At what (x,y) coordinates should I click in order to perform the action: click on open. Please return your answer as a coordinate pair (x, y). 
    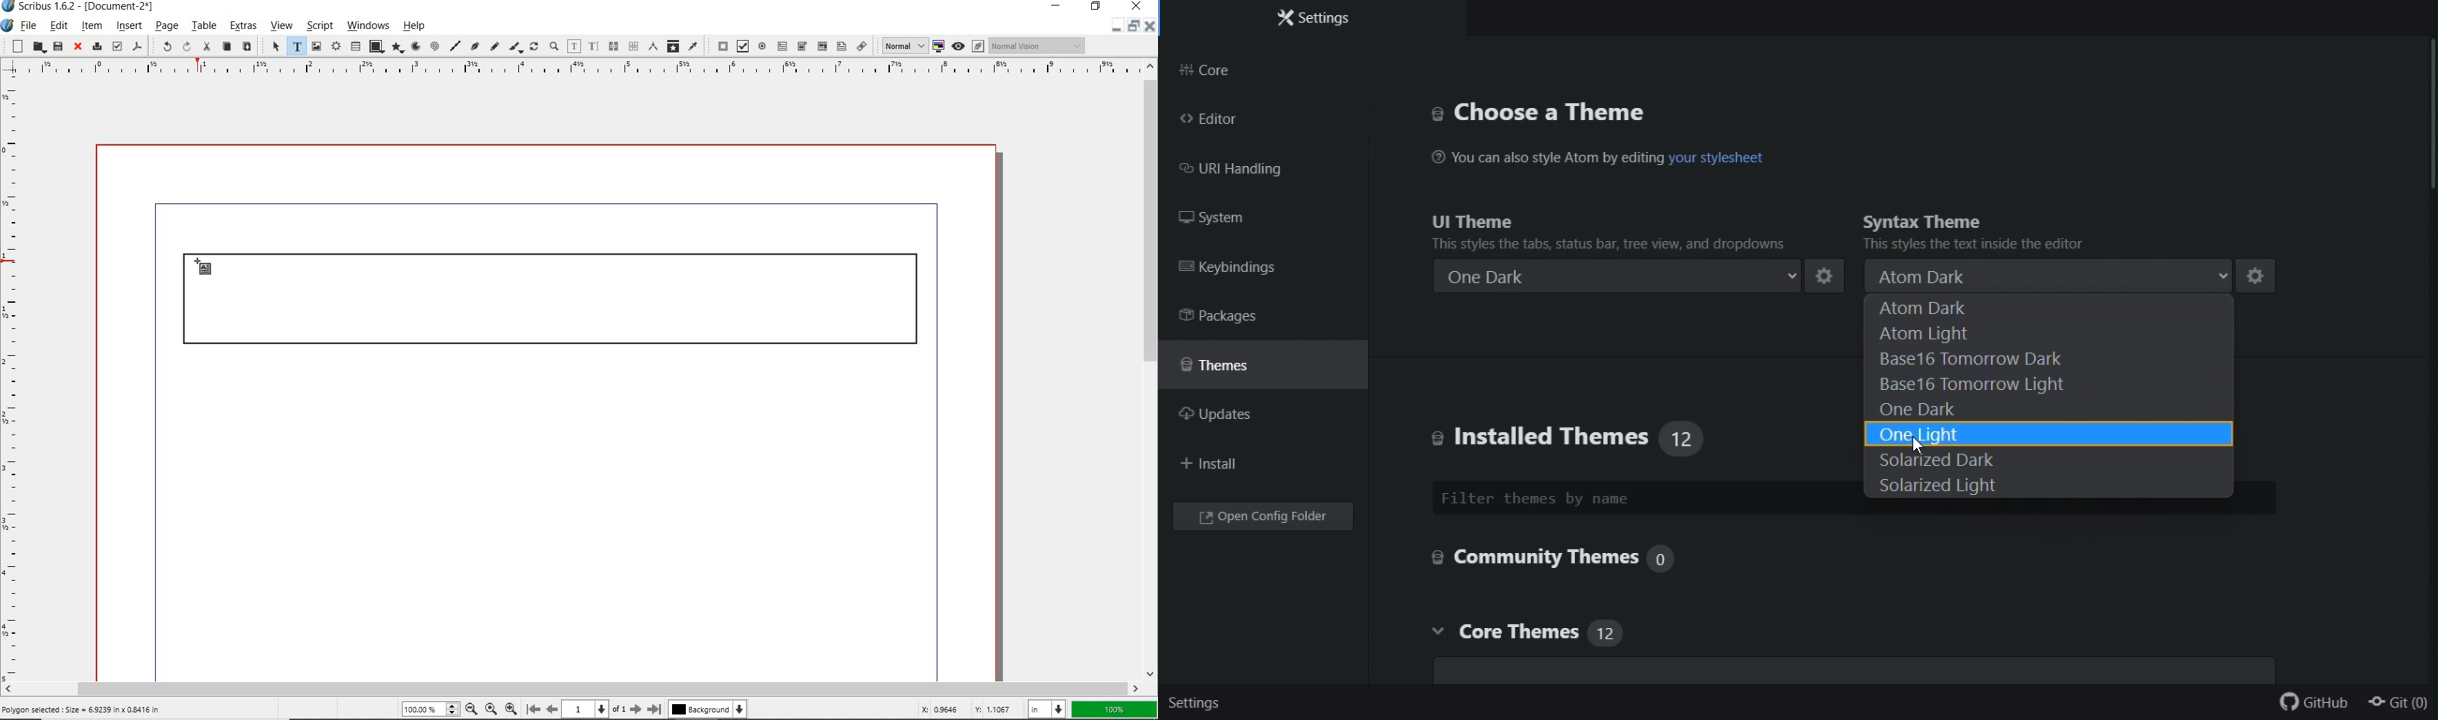
    Looking at the image, I should click on (37, 47).